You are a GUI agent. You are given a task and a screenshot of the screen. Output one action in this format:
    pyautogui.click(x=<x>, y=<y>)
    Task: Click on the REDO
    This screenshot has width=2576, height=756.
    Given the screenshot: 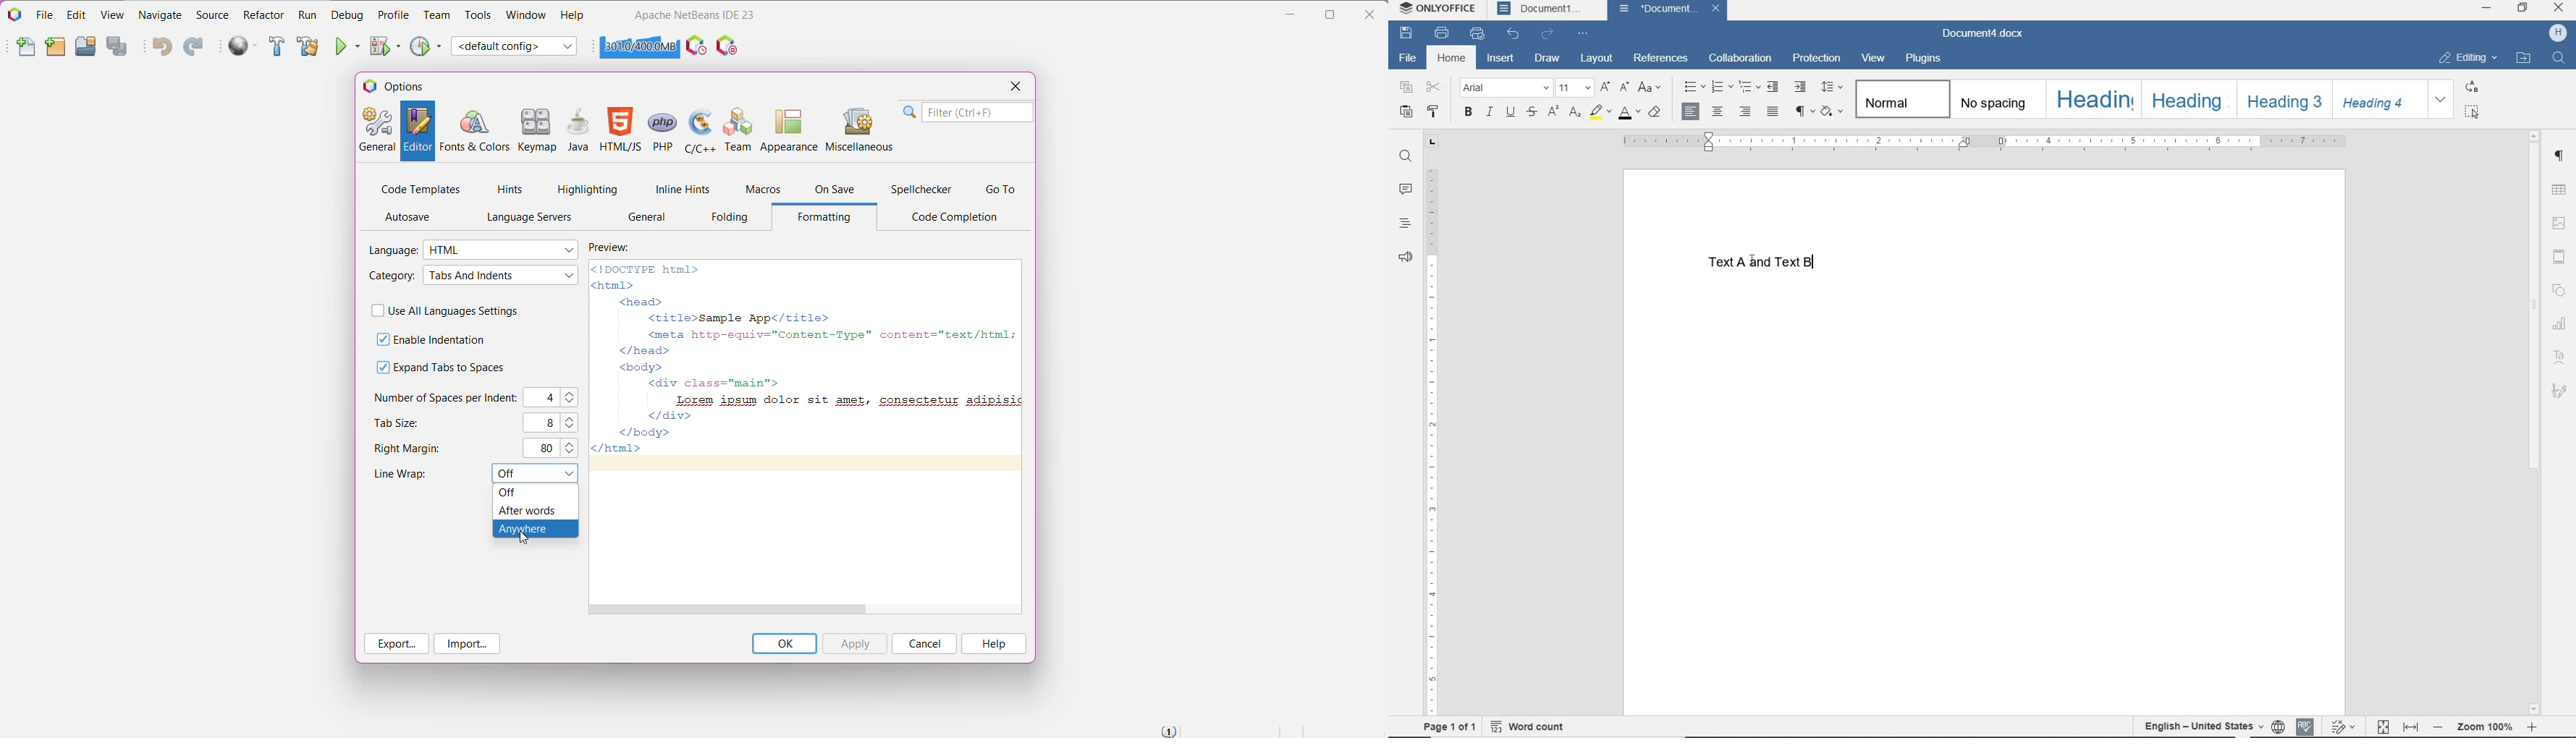 What is the action you would take?
    pyautogui.click(x=1549, y=34)
    